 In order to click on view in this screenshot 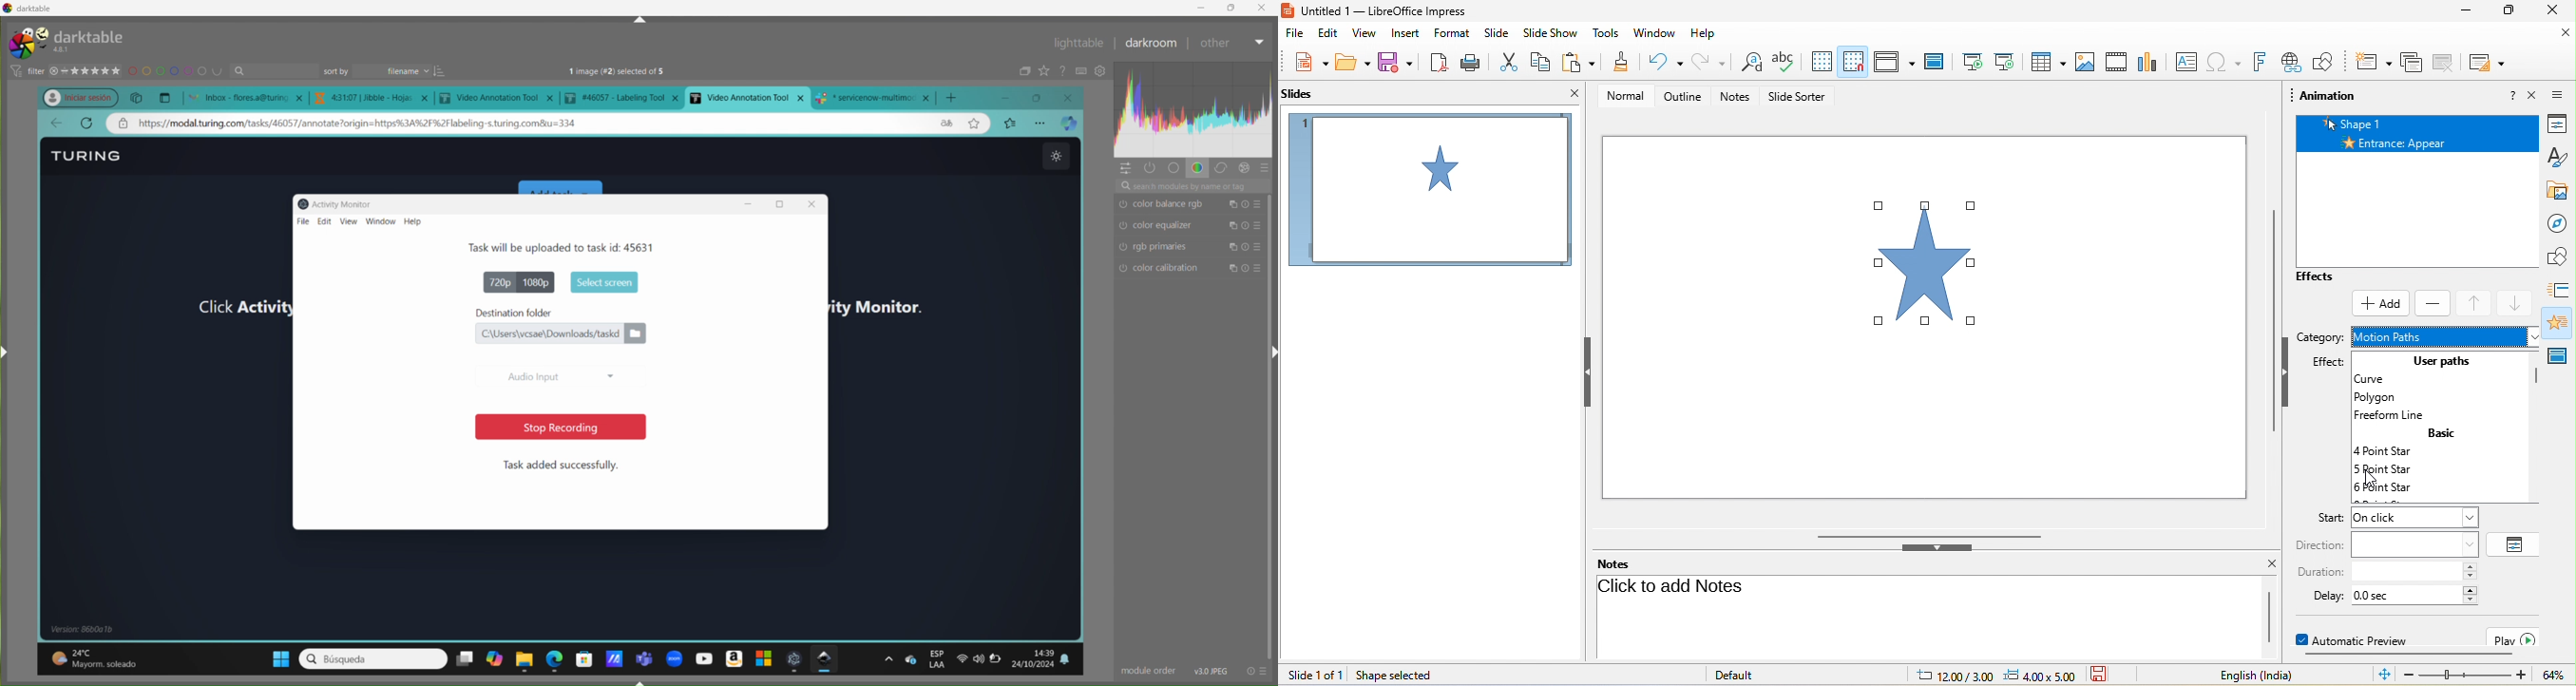, I will do `click(348, 222)`.